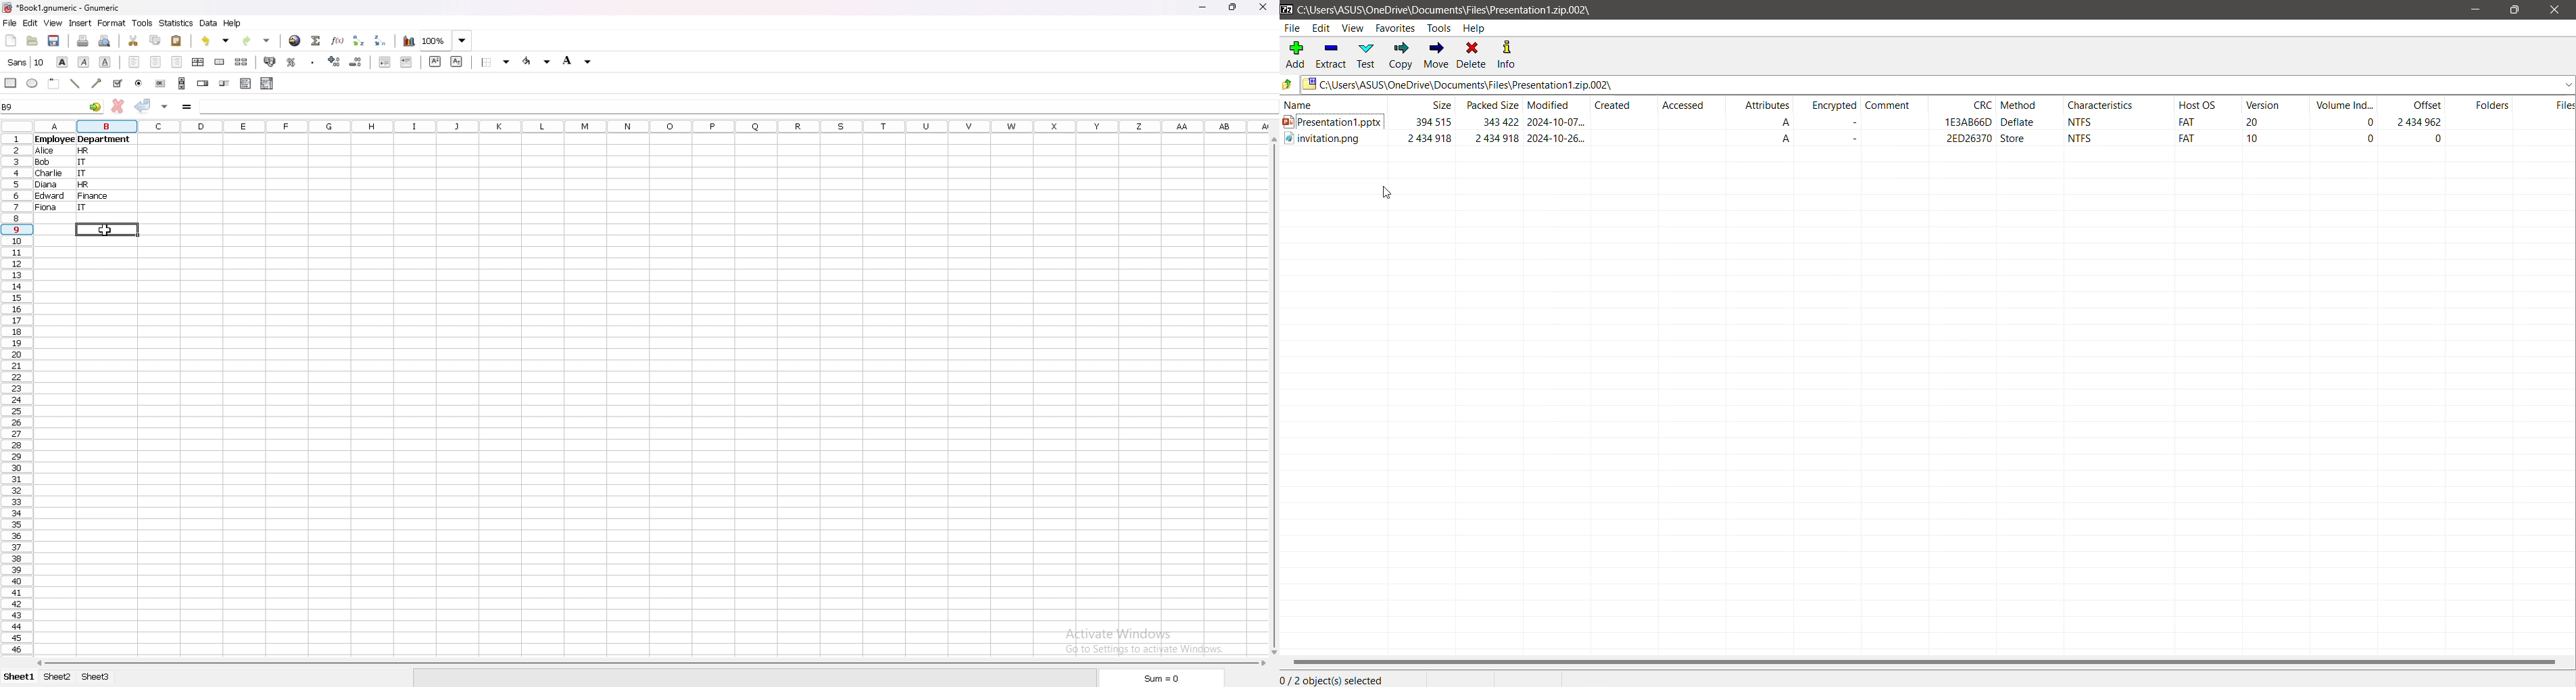  Describe the element at coordinates (11, 82) in the screenshot. I see `rectangle` at that location.